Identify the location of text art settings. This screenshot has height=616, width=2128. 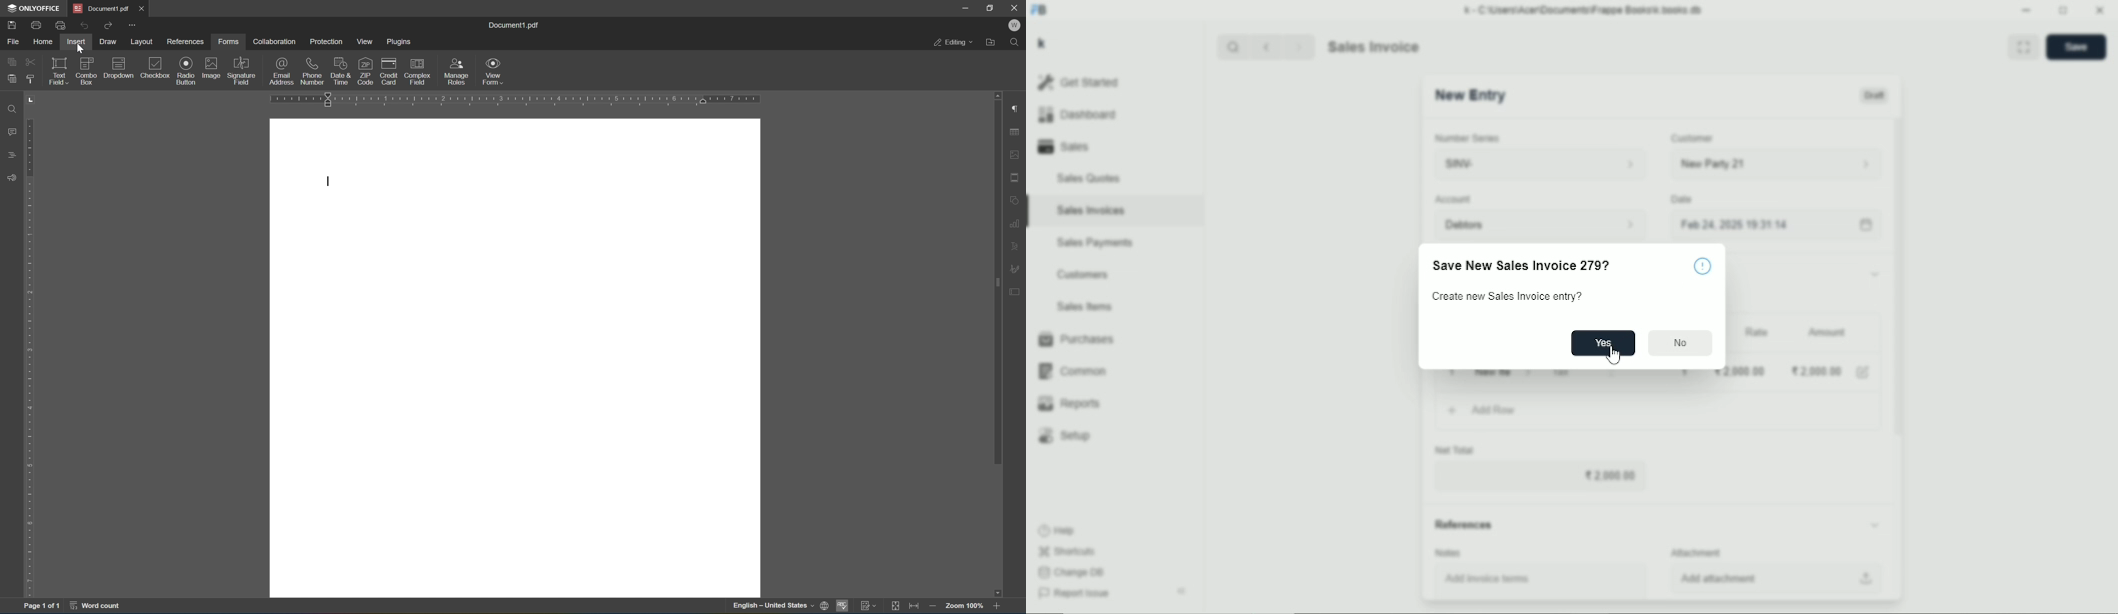
(1016, 246).